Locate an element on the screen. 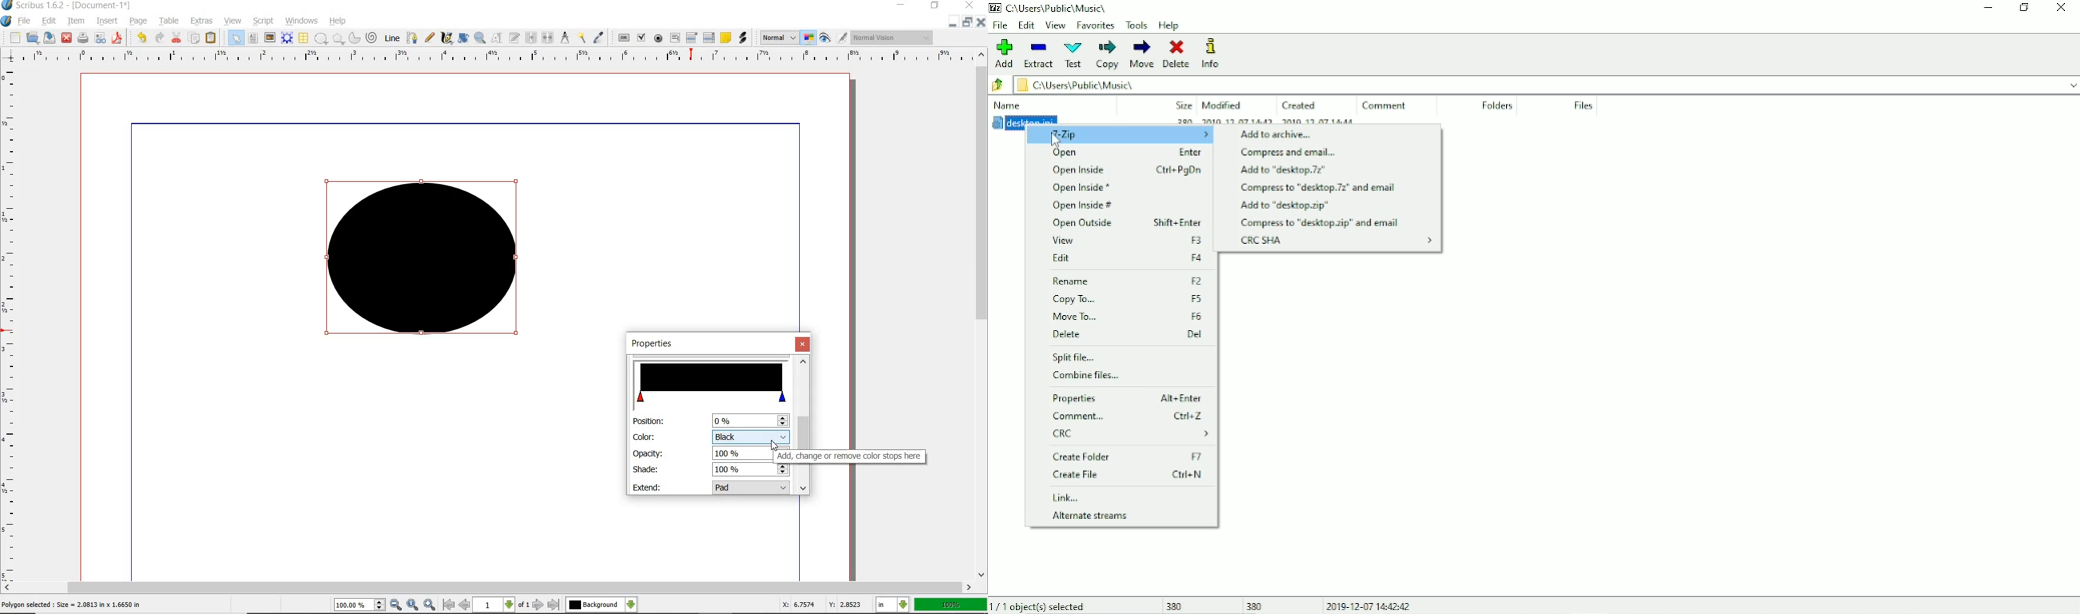 This screenshot has width=2100, height=616. ZOOM FACTOR is located at coordinates (950, 605).